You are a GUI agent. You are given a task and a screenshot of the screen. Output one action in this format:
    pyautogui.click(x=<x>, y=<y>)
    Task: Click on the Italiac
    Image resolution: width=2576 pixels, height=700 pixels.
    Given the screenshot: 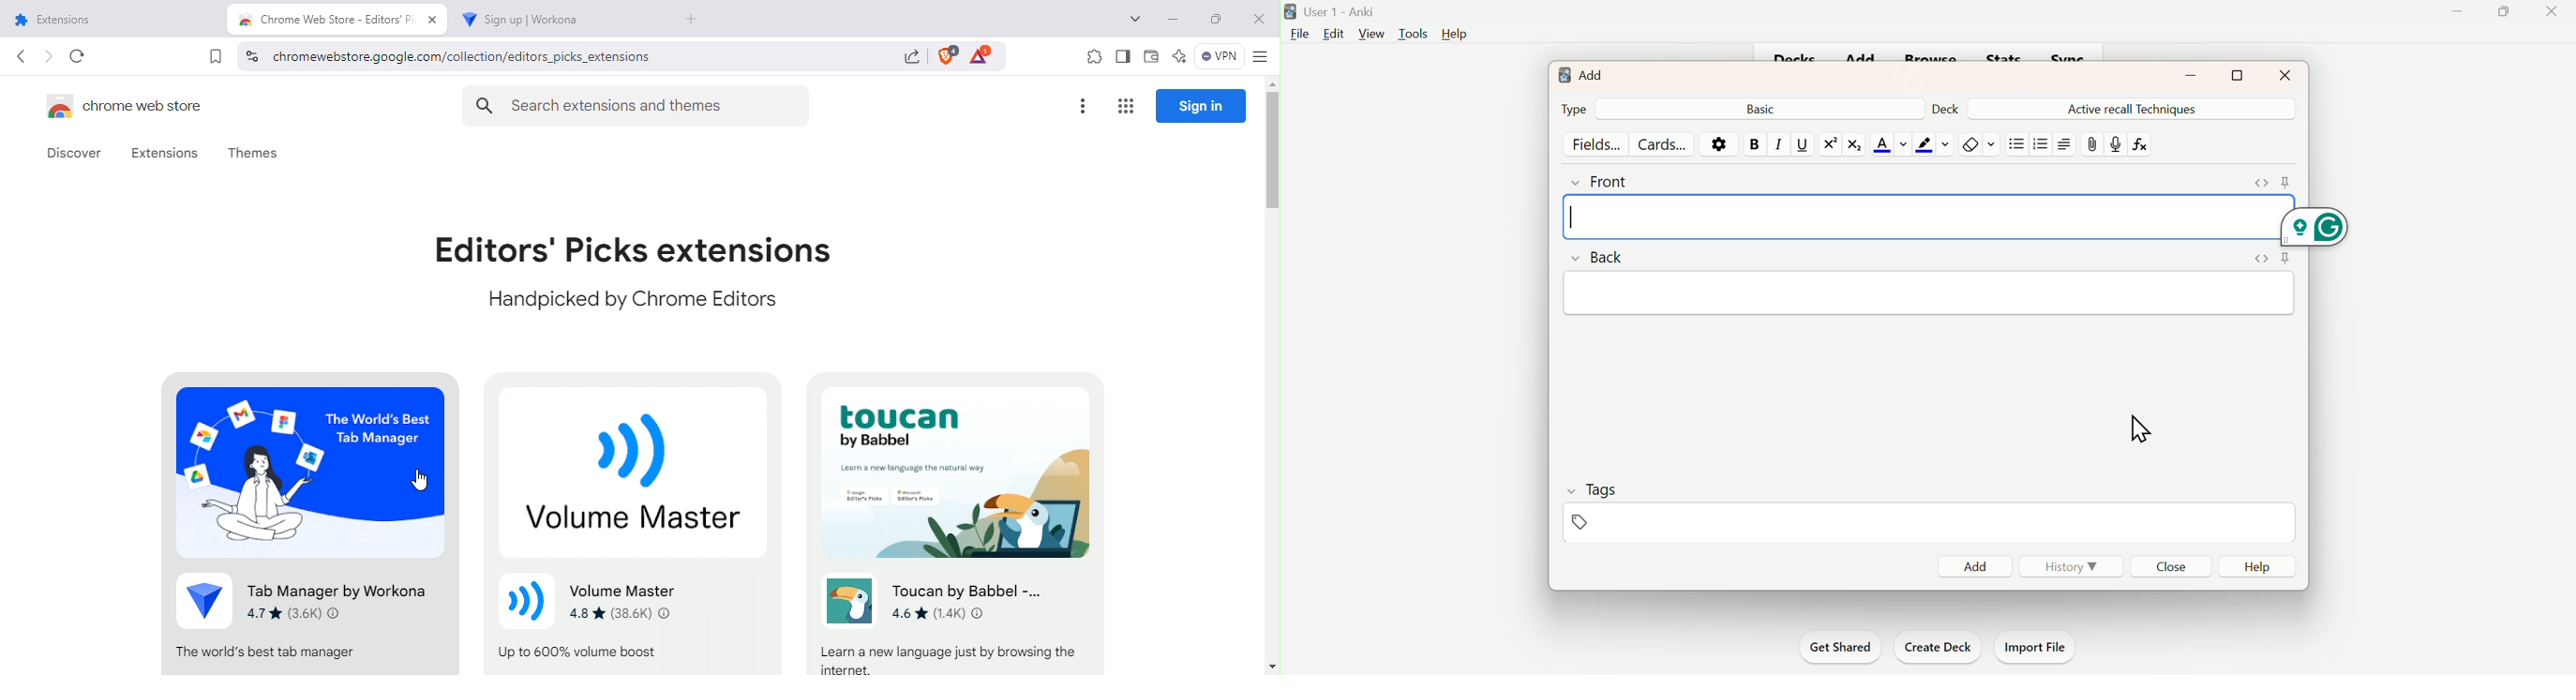 What is the action you would take?
    pyautogui.click(x=1775, y=143)
    